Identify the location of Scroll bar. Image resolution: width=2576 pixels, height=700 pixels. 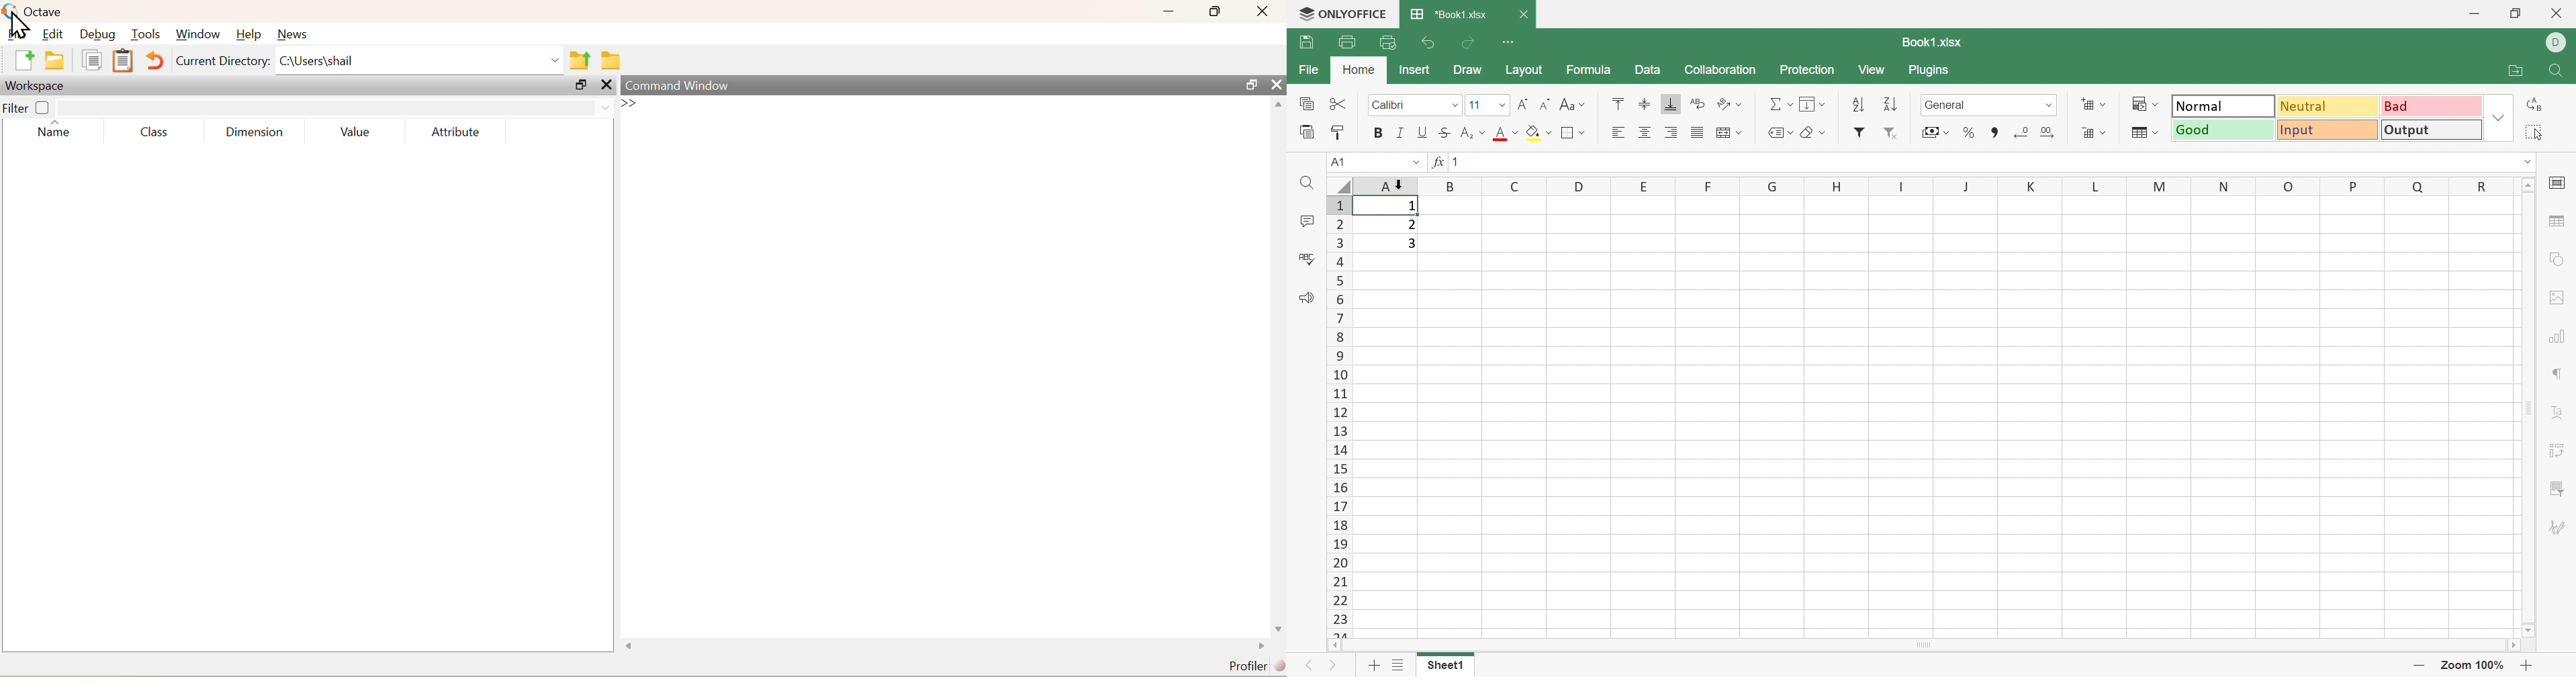
(1923, 645).